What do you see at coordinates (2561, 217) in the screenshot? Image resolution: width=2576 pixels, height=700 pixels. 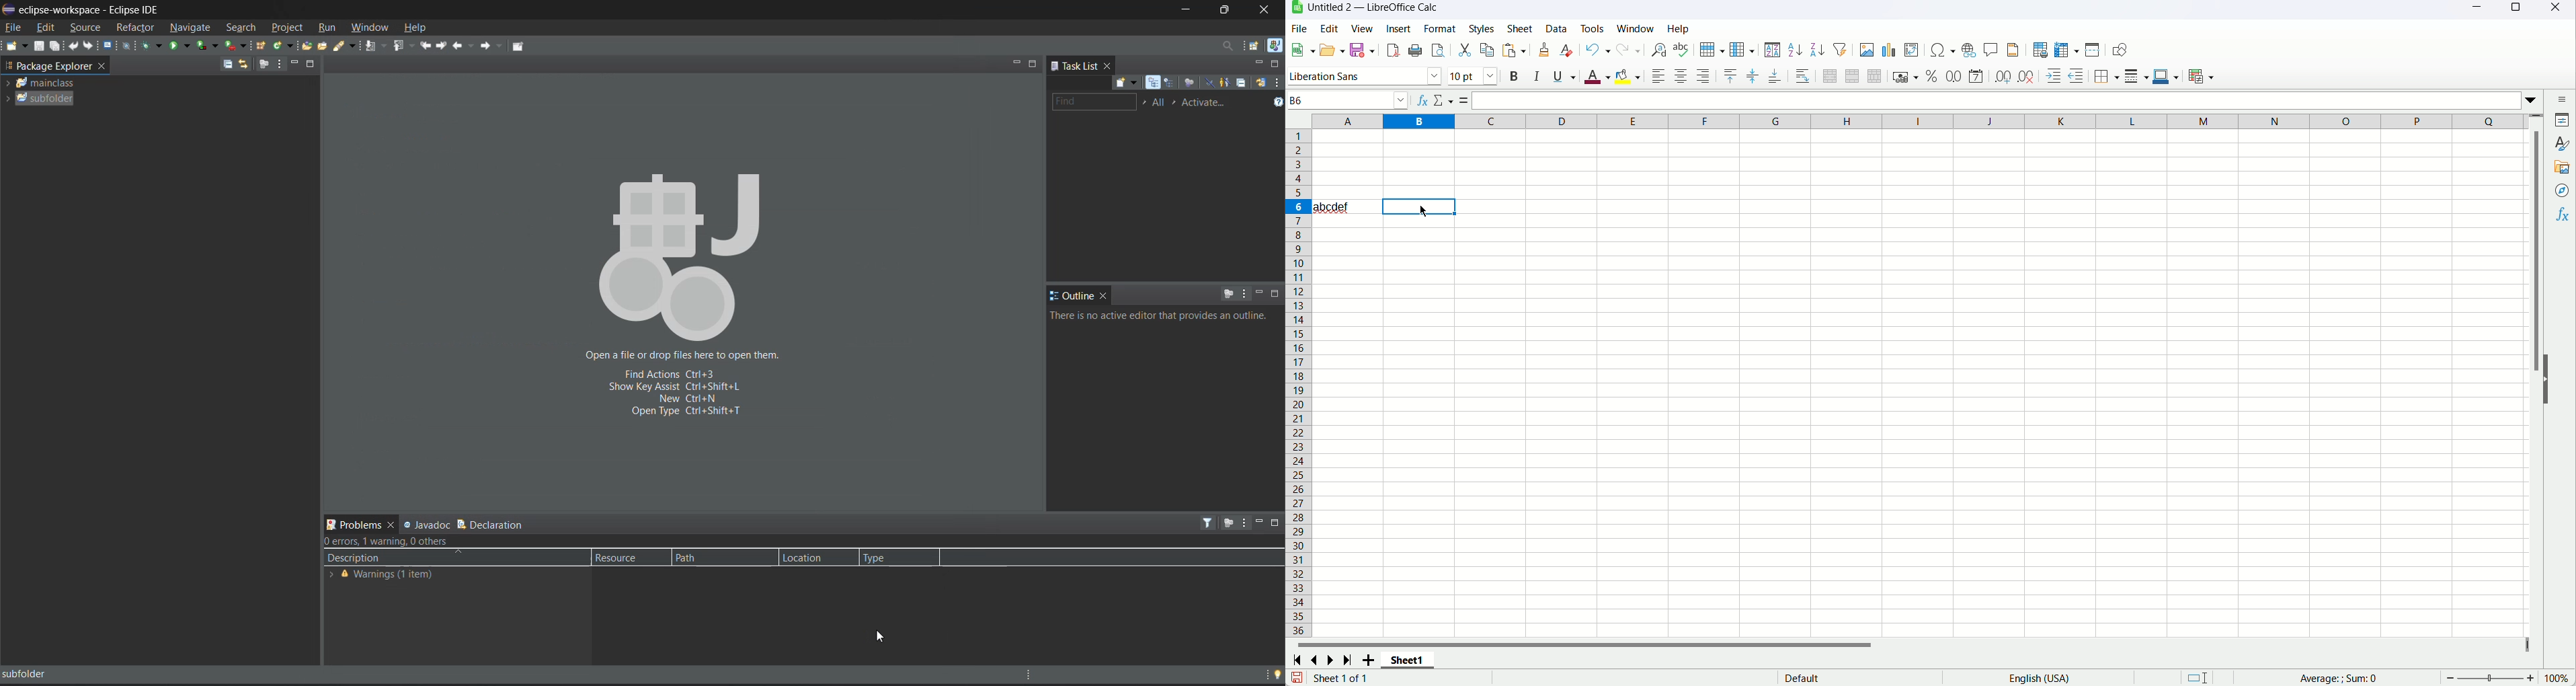 I see `functions` at bounding box center [2561, 217].